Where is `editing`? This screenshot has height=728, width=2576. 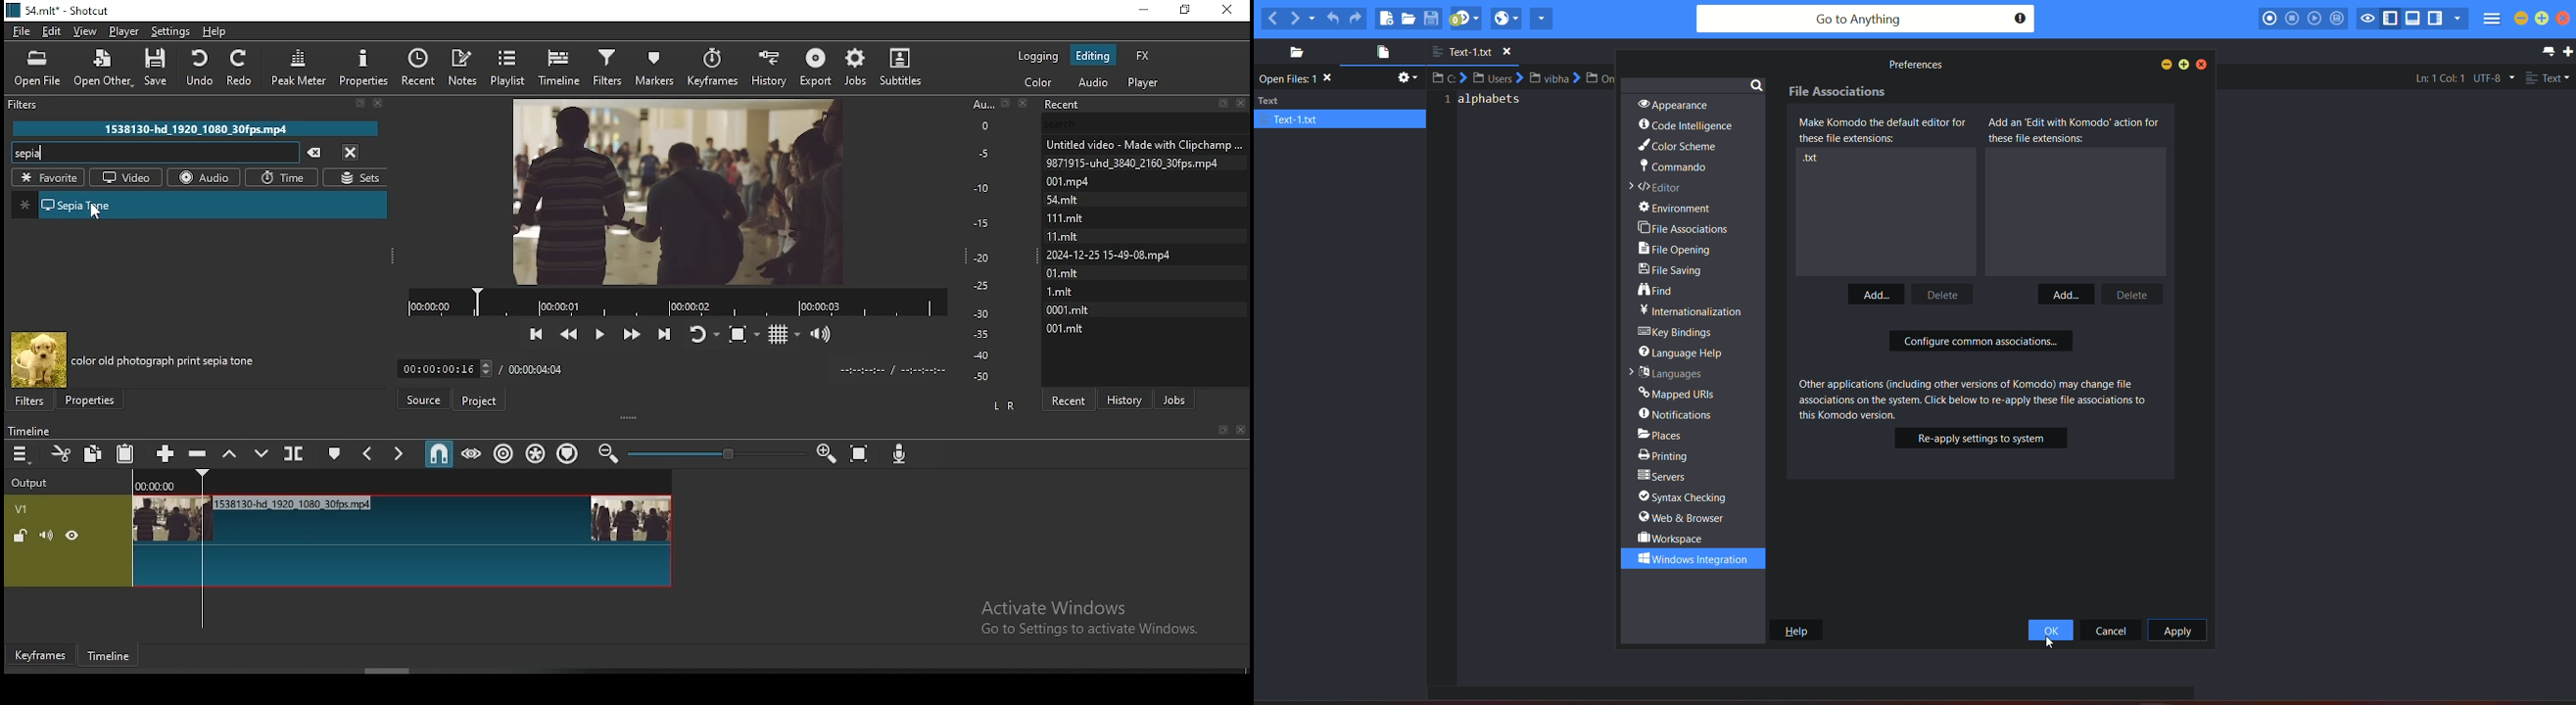 editing is located at coordinates (1092, 55).